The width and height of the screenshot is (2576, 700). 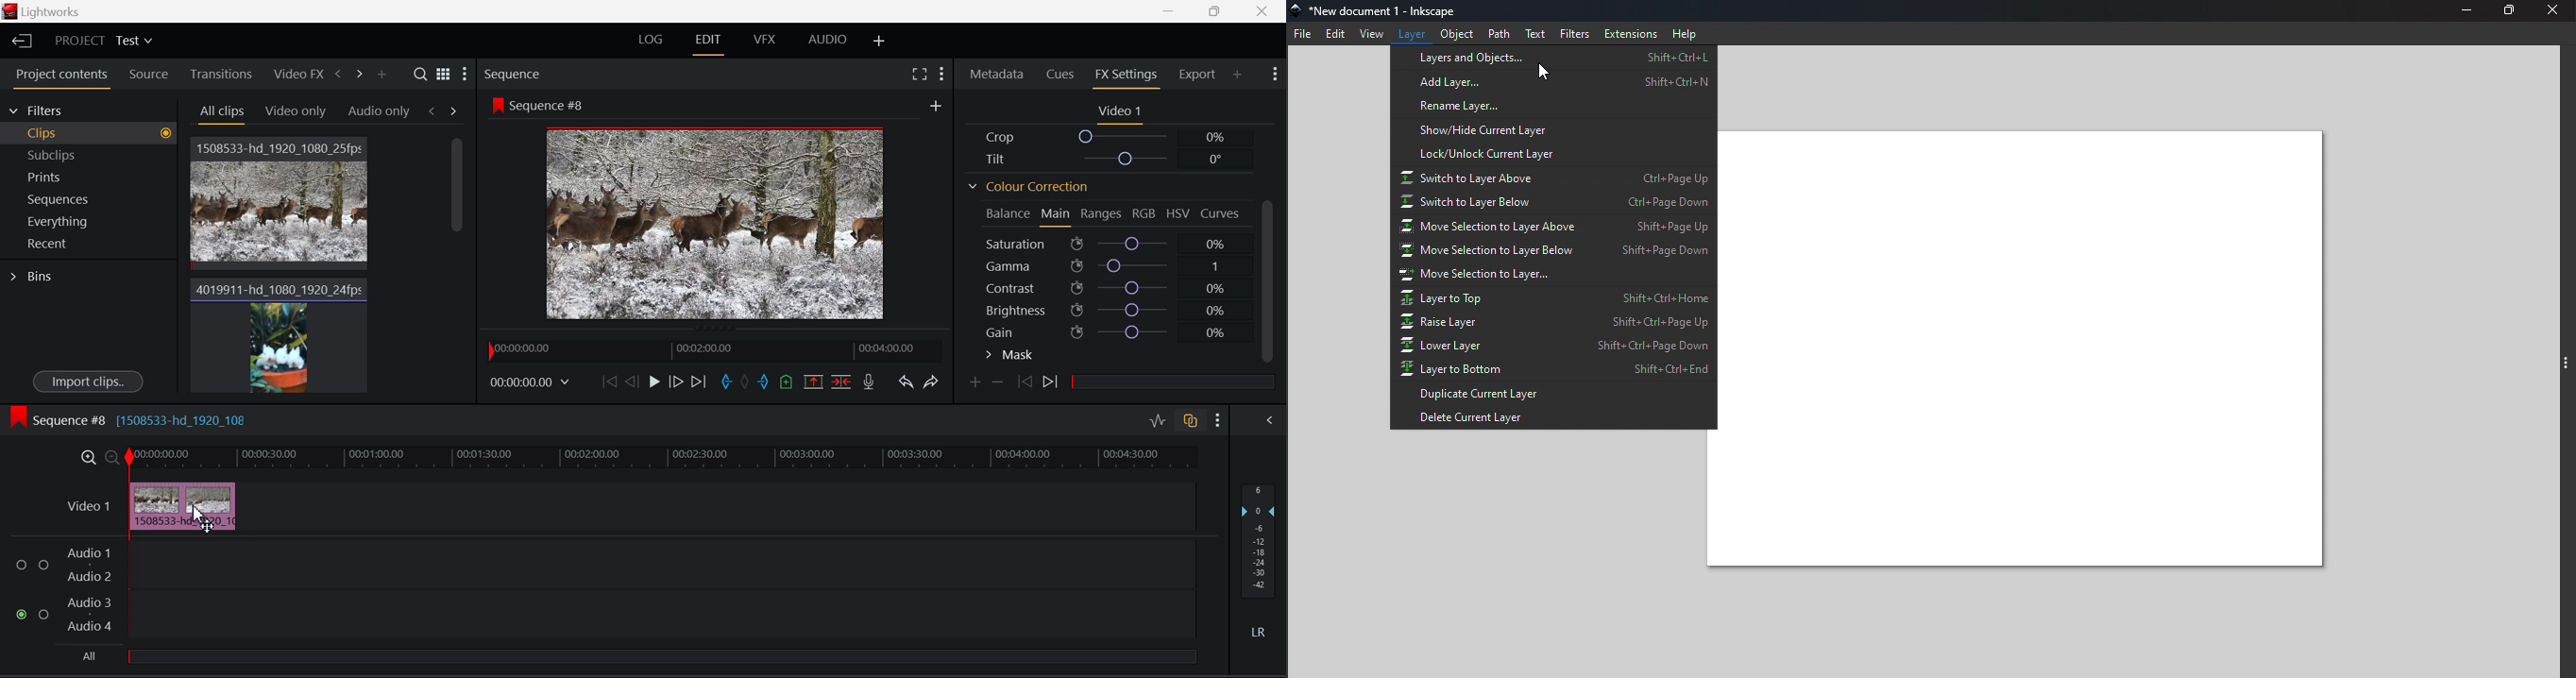 What do you see at coordinates (661, 563) in the screenshot?
I see `Audio Input Field` at bounding box center [661, 563].